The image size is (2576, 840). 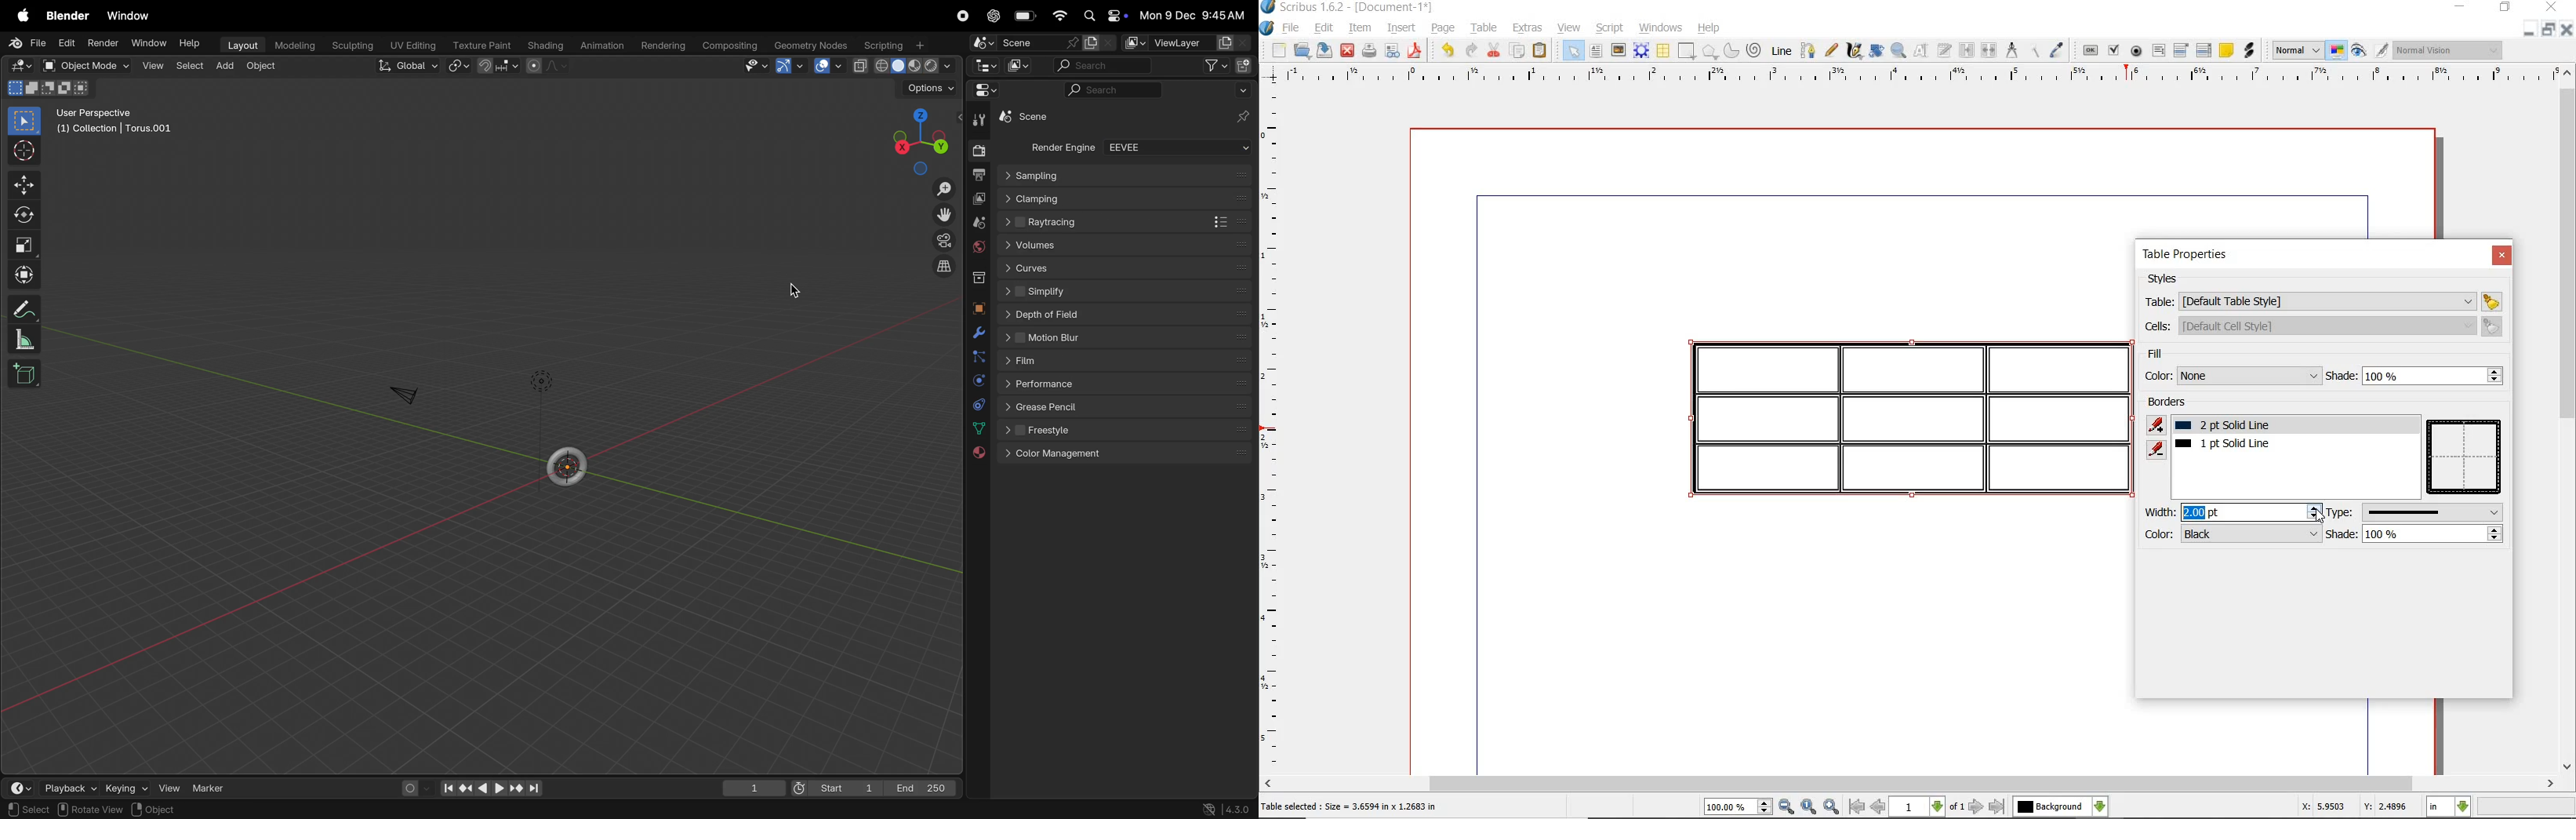 I want to click on select current zoom level, so click(x=1739, y=807).